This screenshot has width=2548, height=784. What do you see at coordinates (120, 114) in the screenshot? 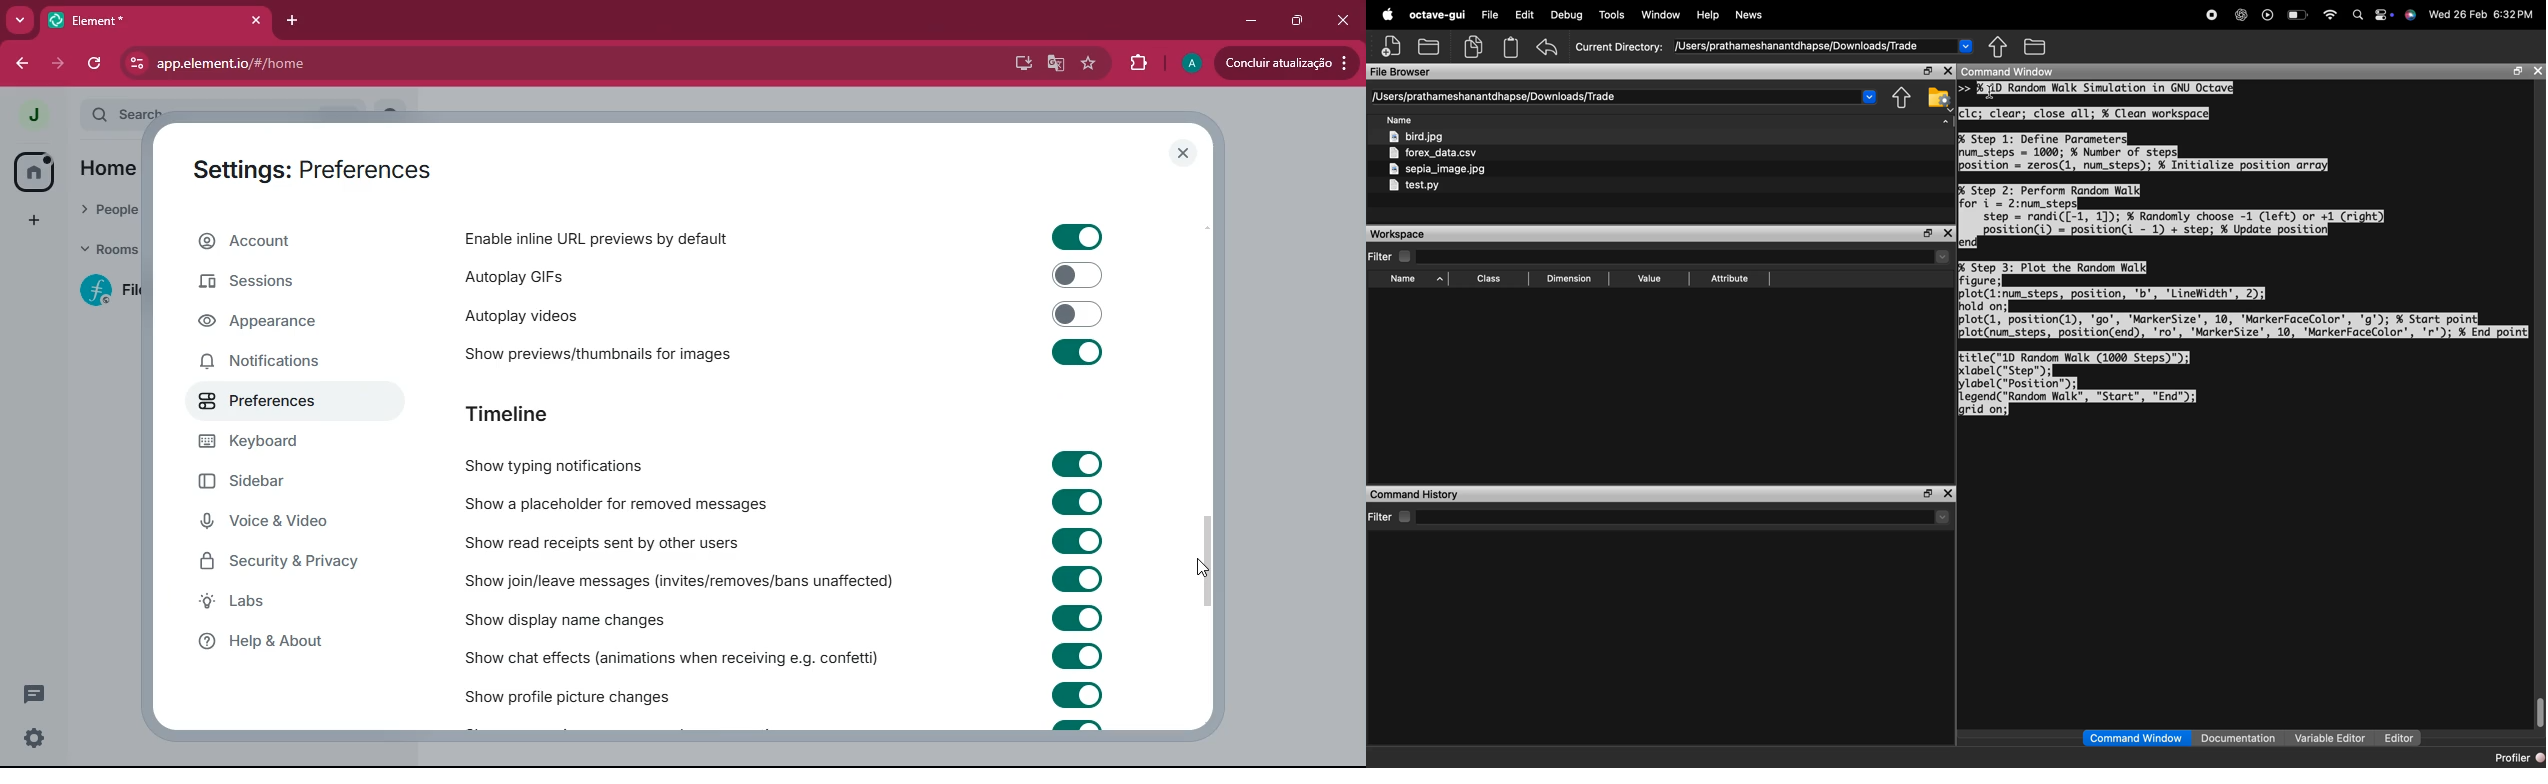
I see `search` at bounding box center [120, 114].